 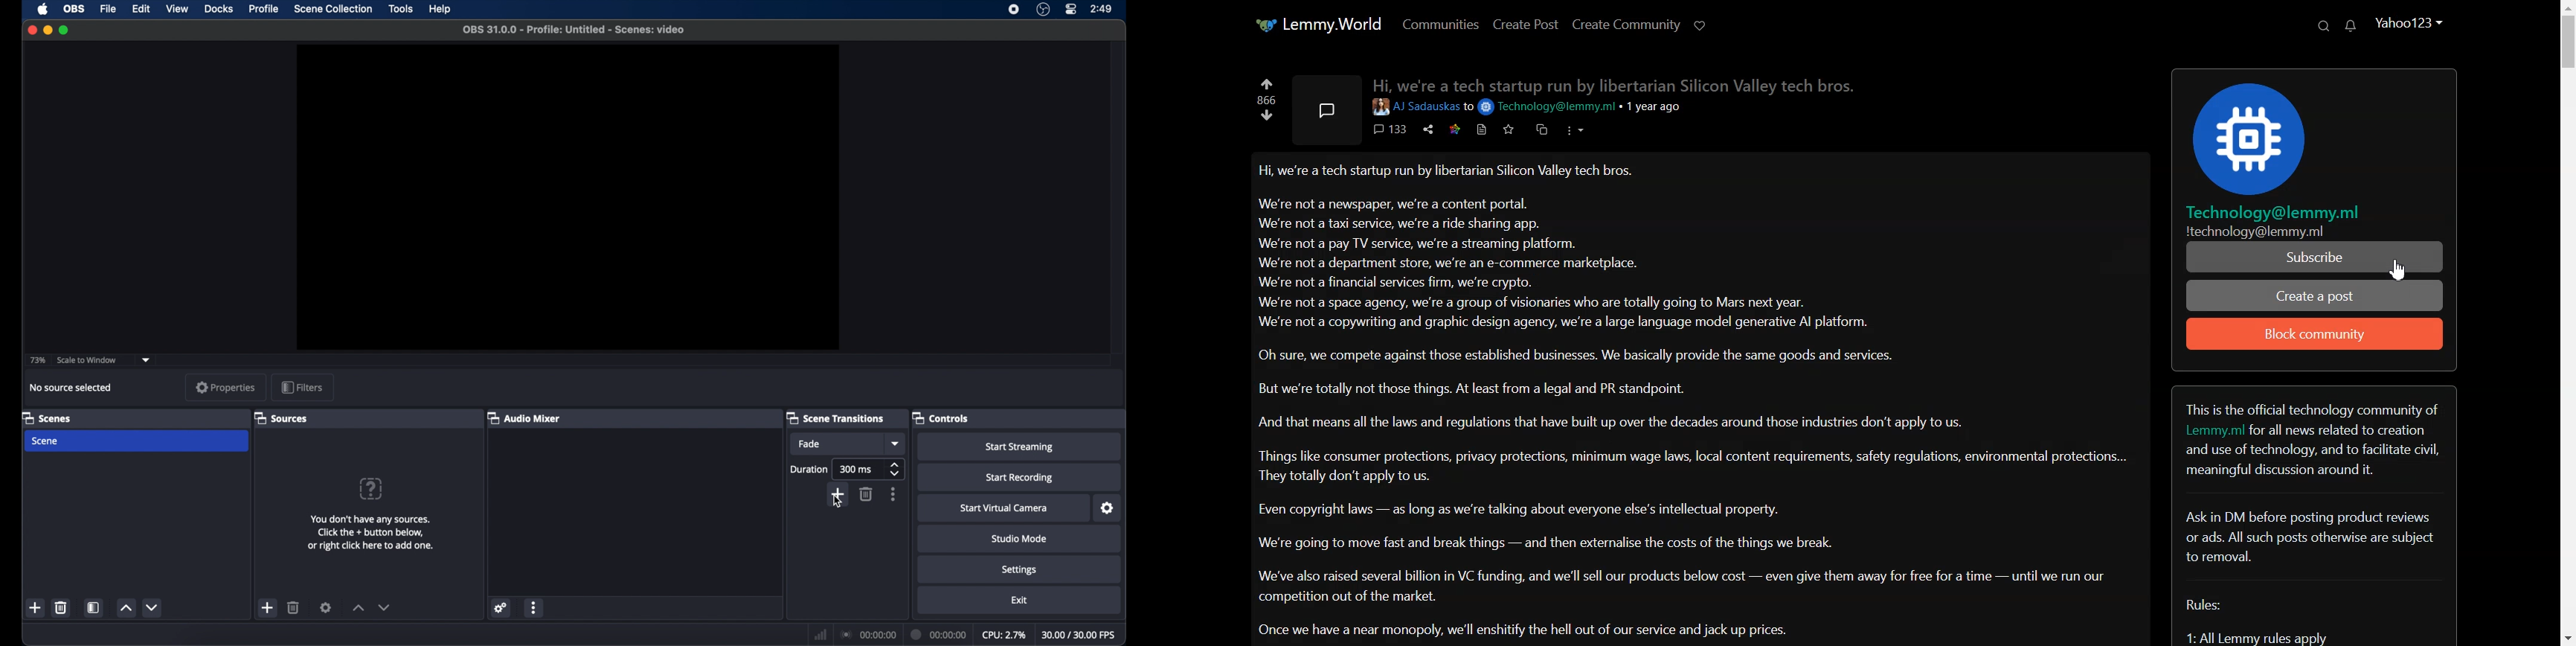 I want to click on dropdown, so click(x=146, y=360).